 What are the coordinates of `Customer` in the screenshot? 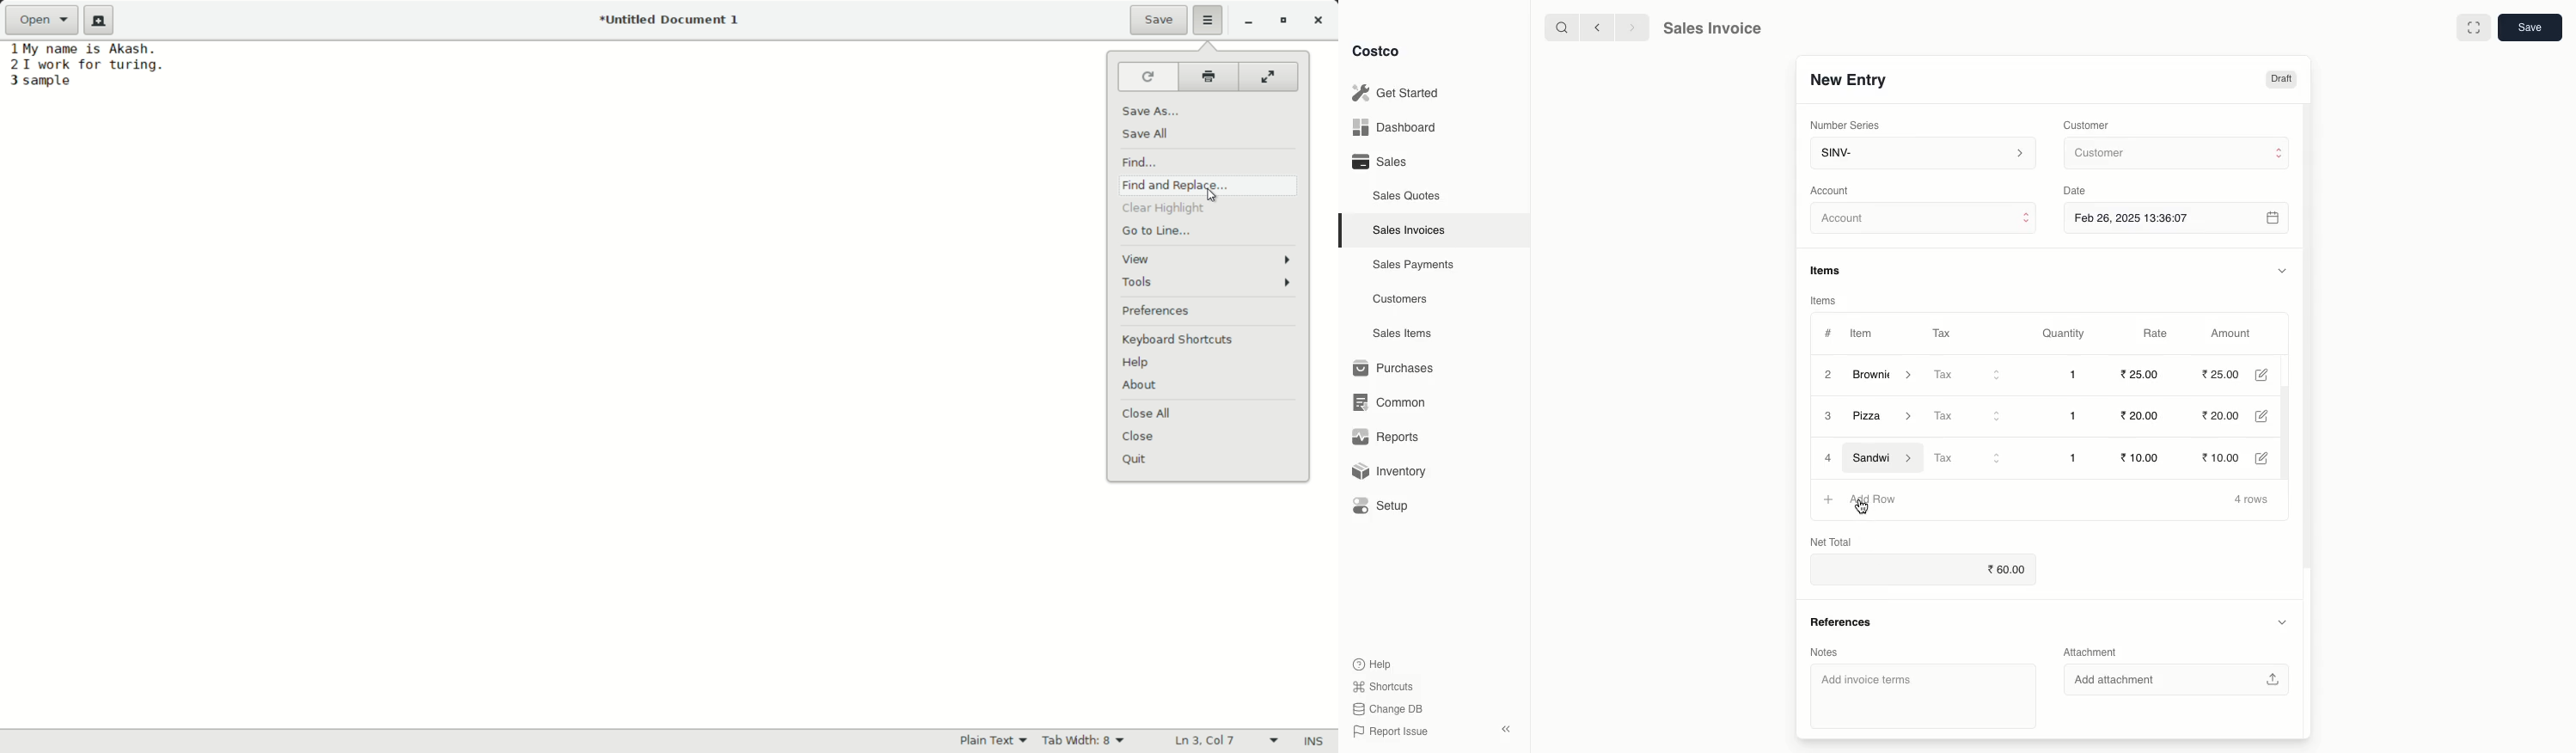 It's located at (2175, 154).